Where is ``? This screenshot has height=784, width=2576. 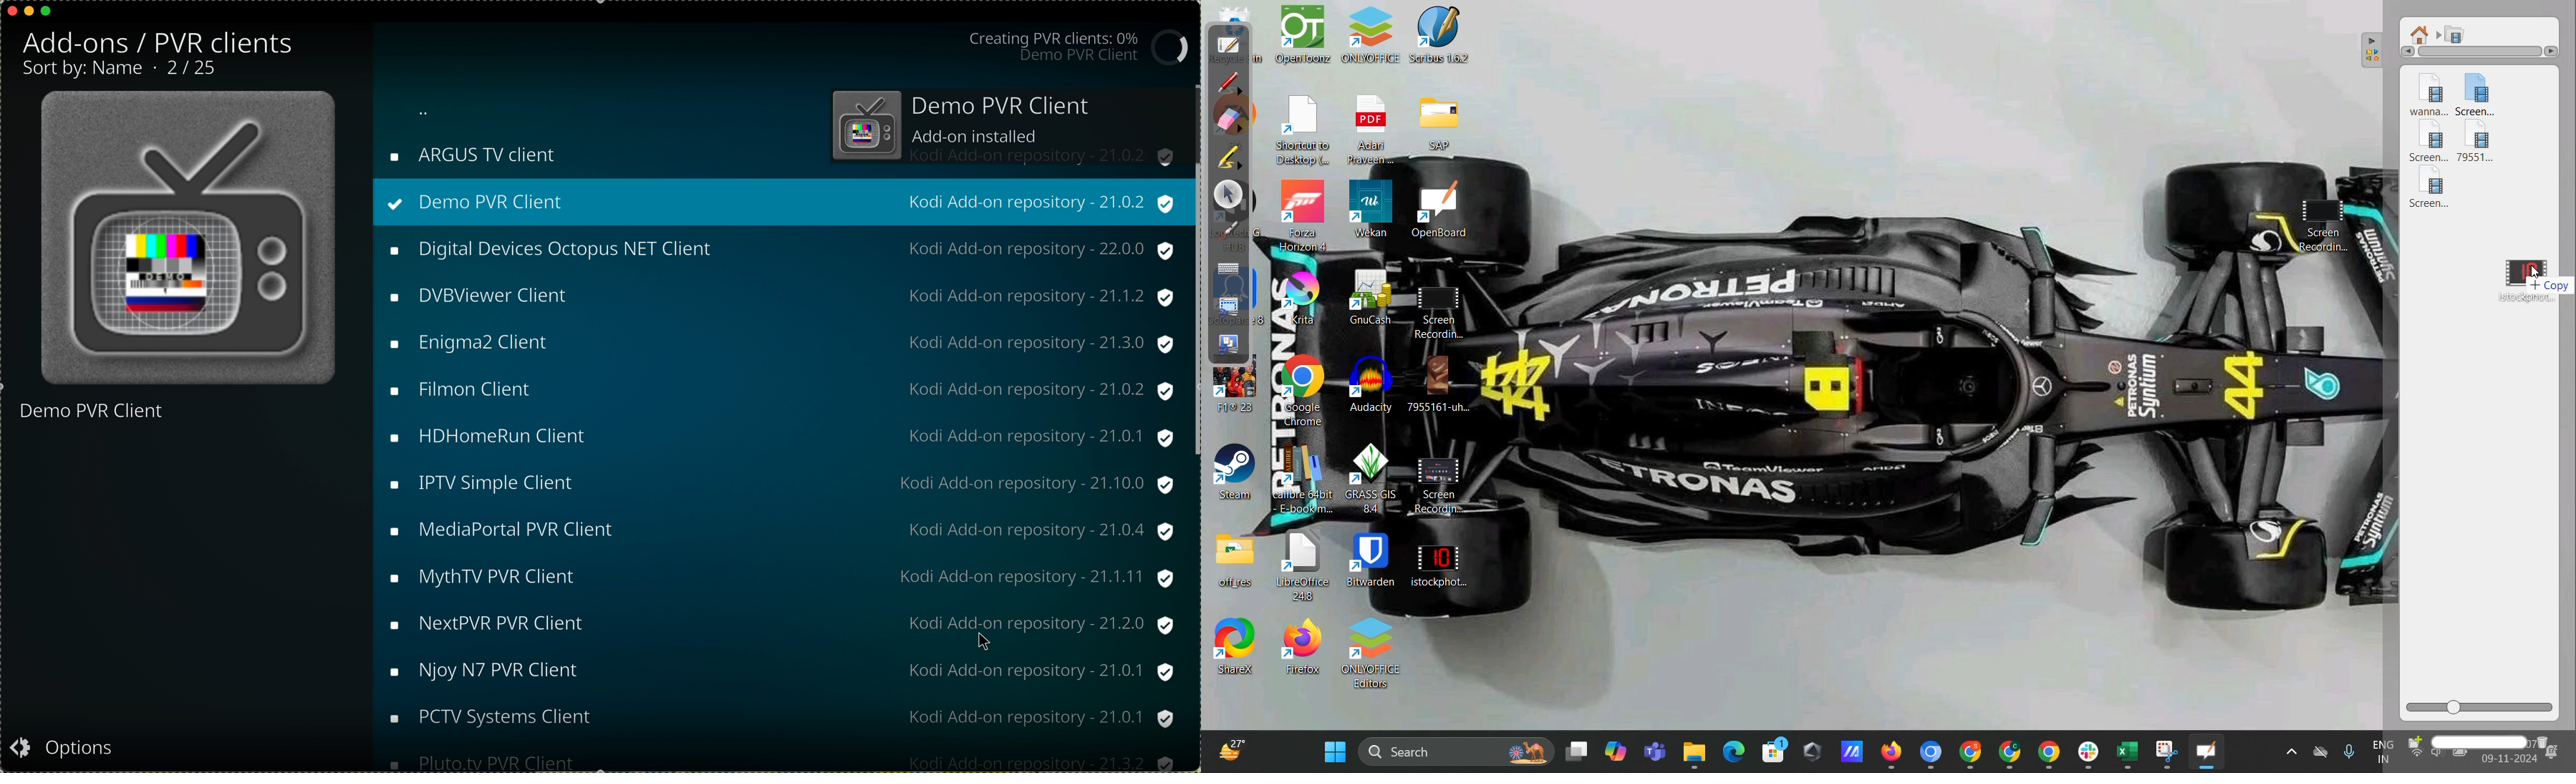
 is located at coordinates (778, 625).